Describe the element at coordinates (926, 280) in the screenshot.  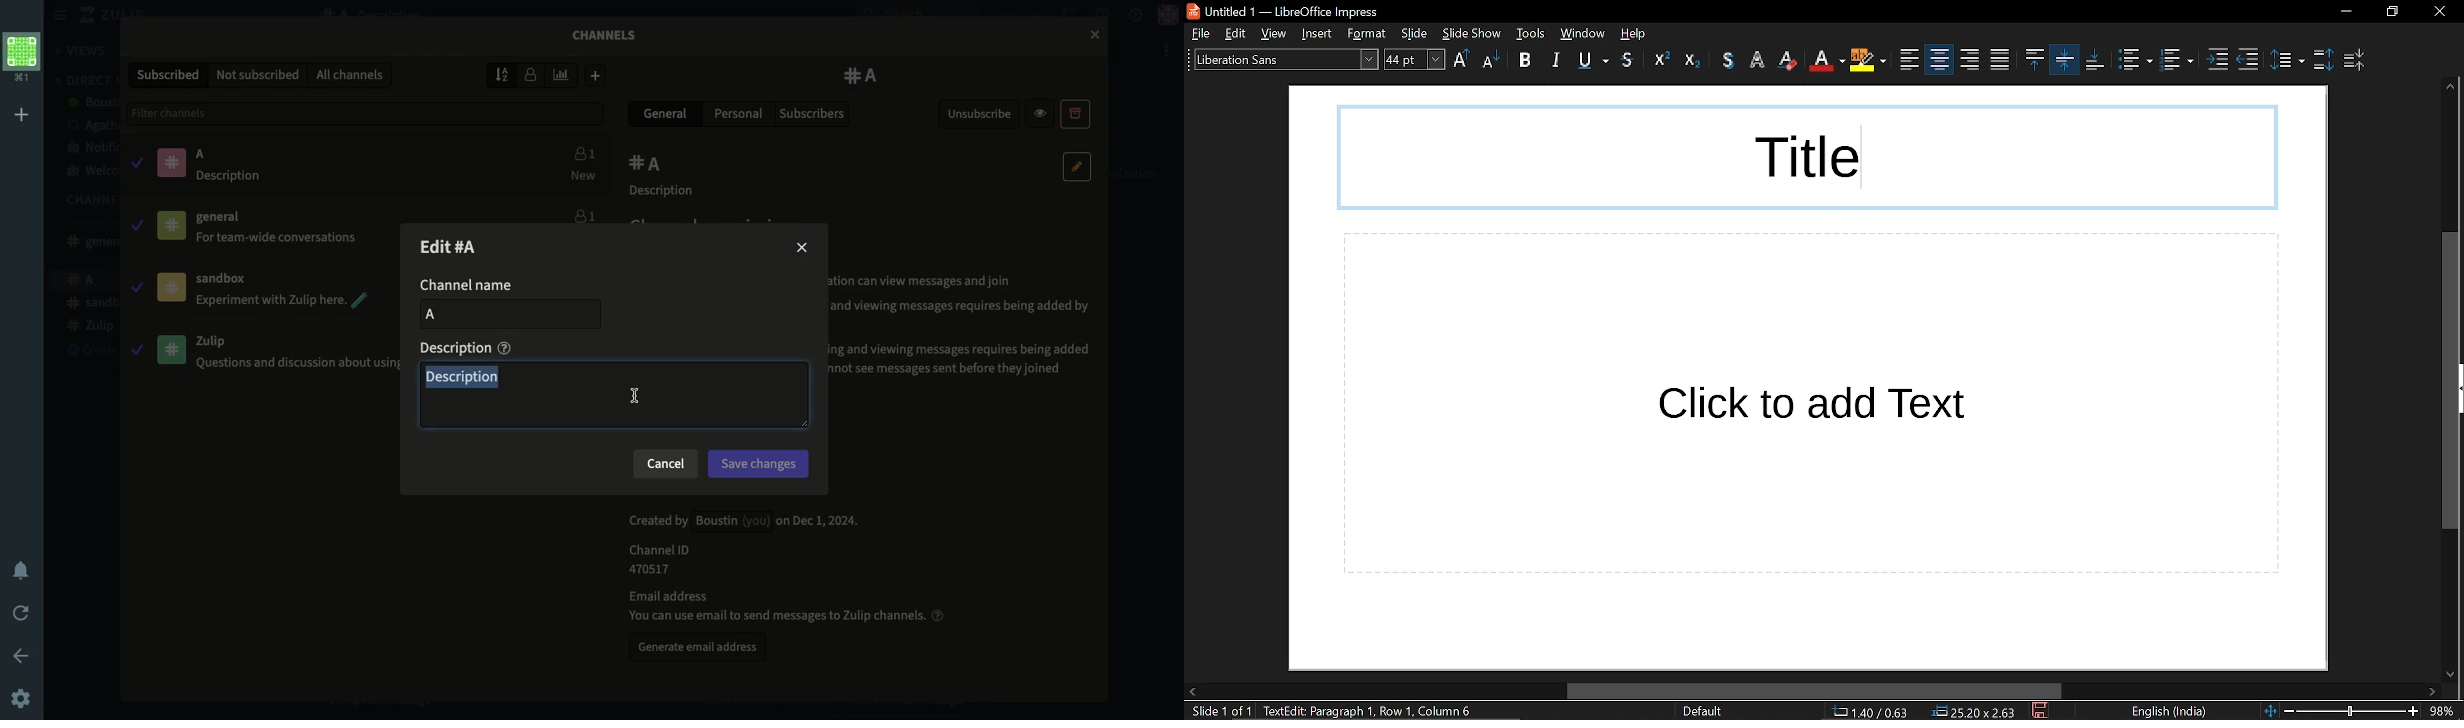
I see `® Public: Members of your organization can view messages and join` at that location.